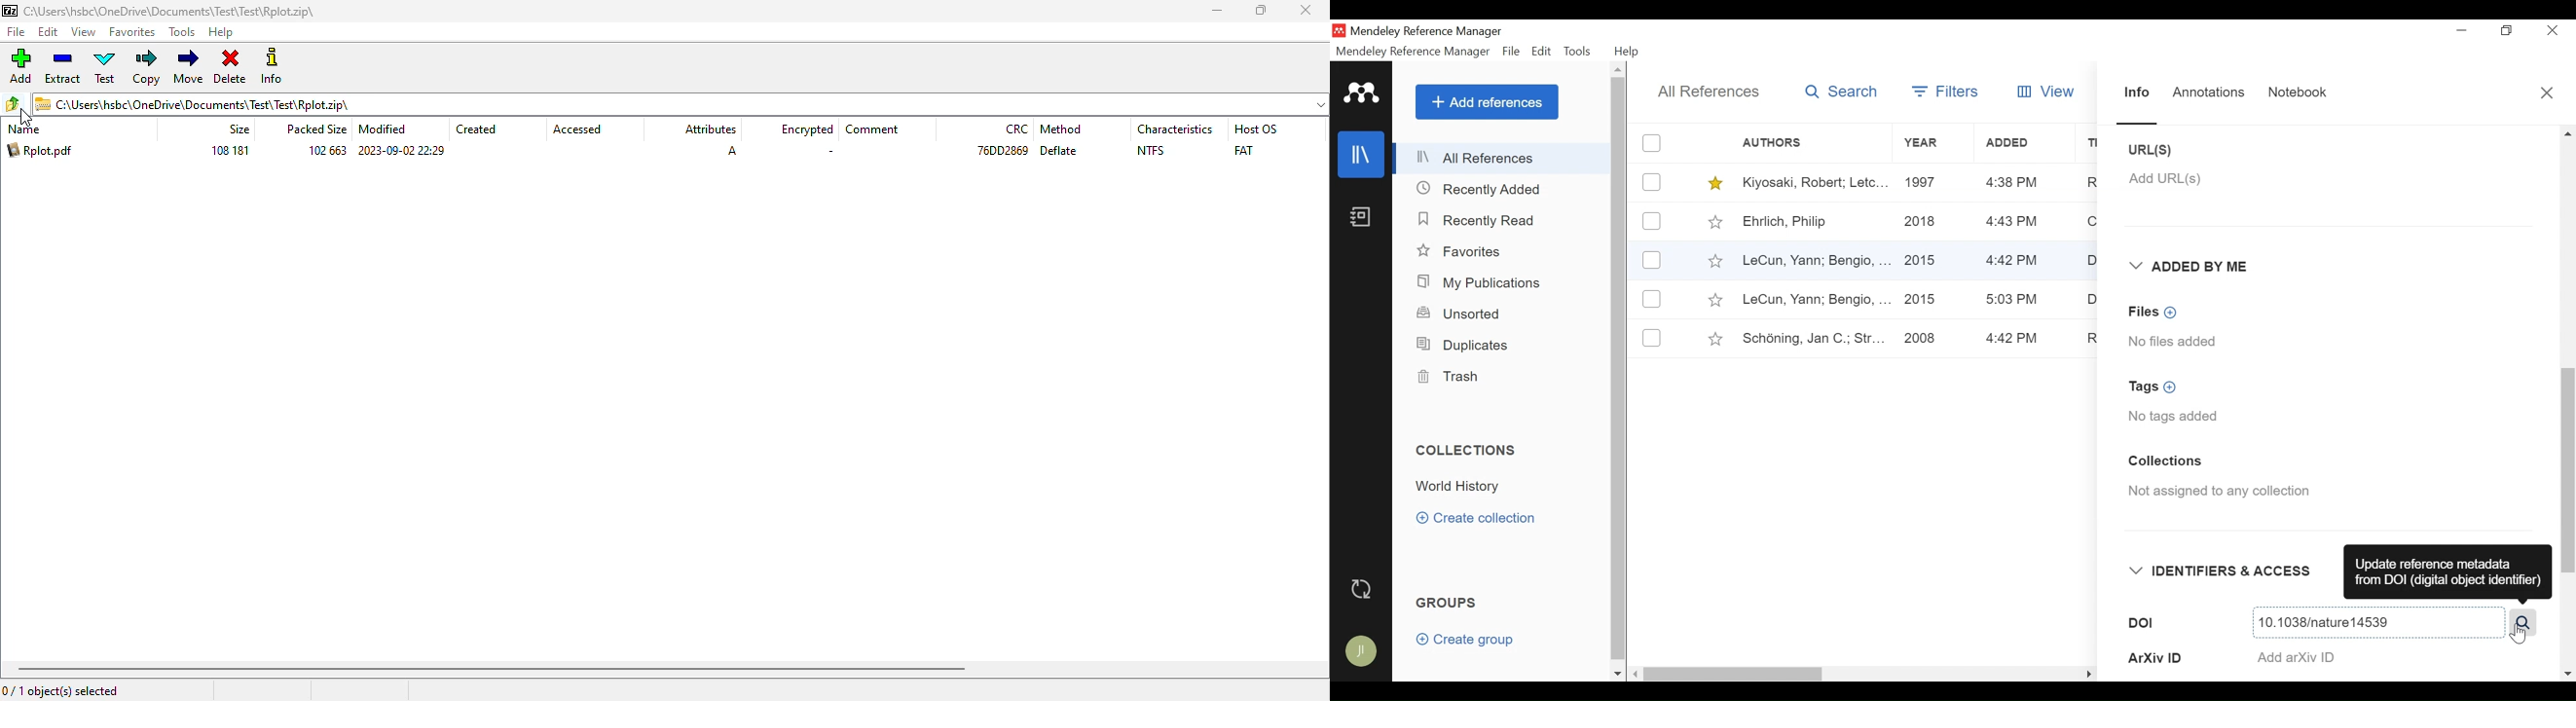 The width and height of the screenshot is (2576, 728). Describe the element at coordinates (1512, 52) in the screenshot. I see `File` at that location.